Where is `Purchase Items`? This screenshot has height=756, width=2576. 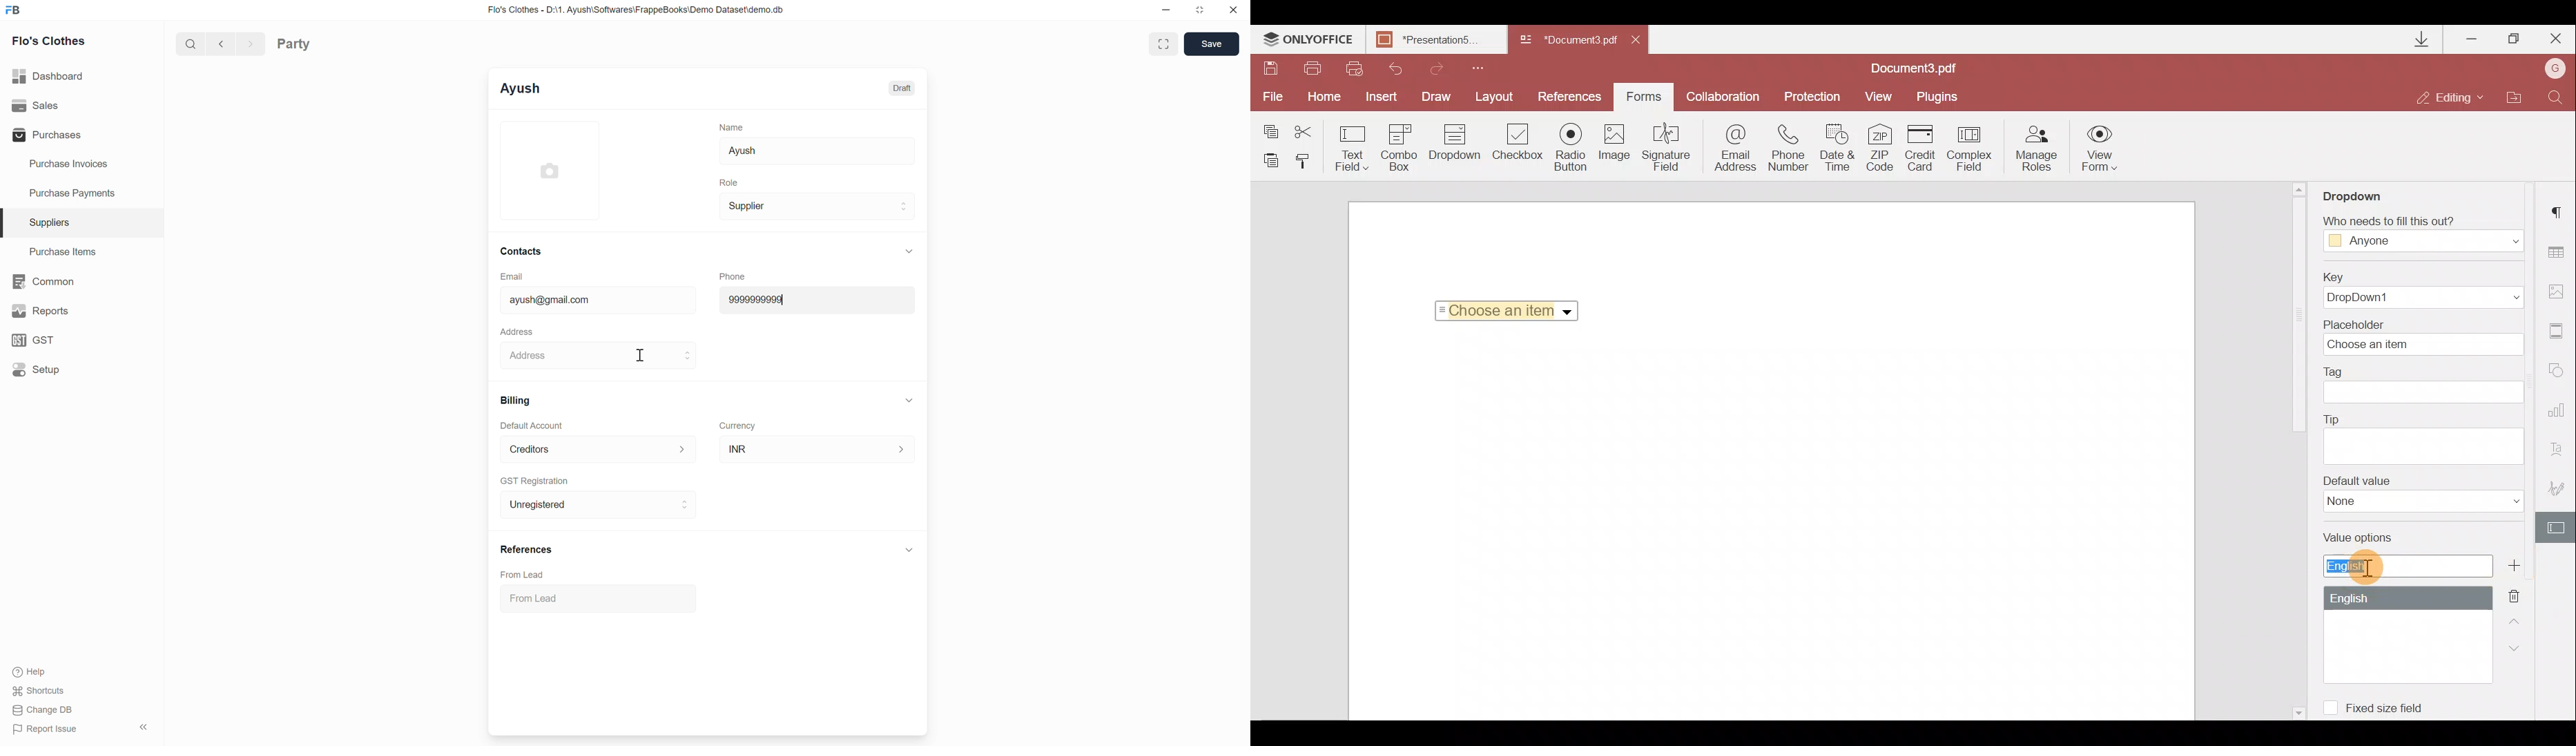 Purchase Items is located at coordinates (82, 252).